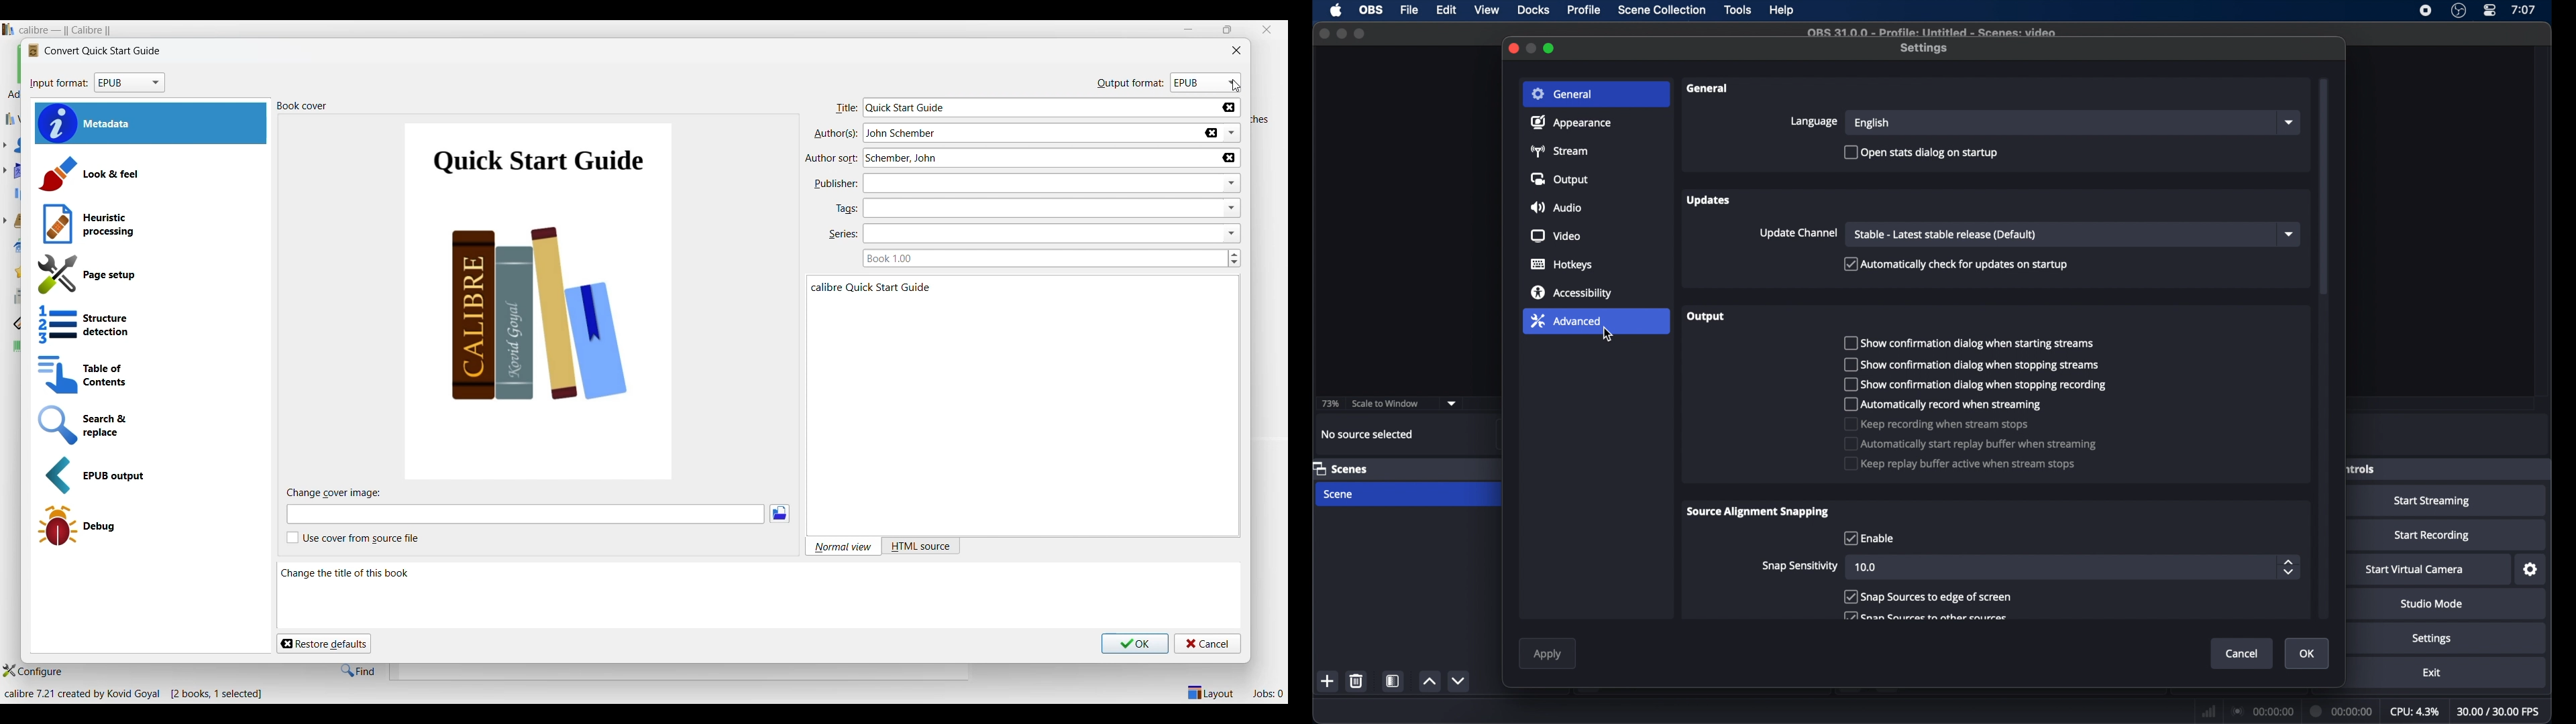  Describe the element at coordinates (2499, 712) in the screenshot. I see `fps` at that location.